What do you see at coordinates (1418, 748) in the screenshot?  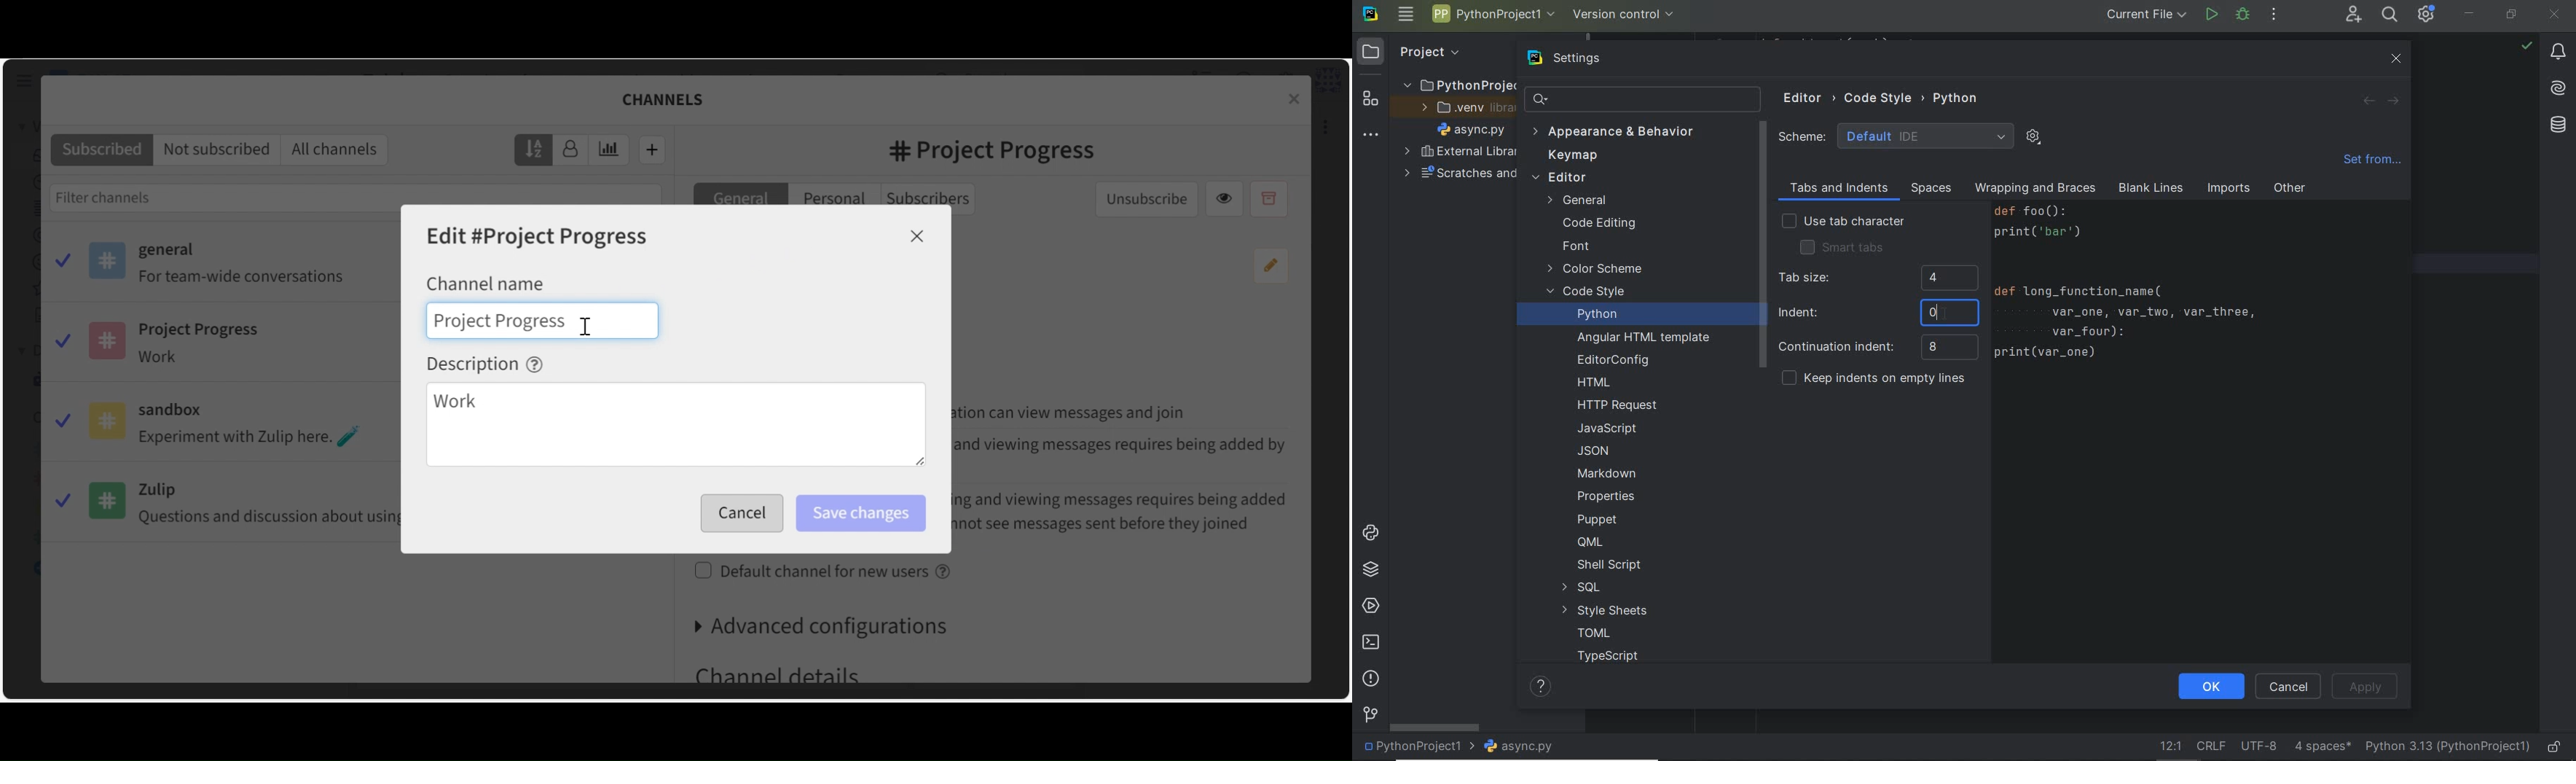 I see `project name` at bounding box center [1418, 748].